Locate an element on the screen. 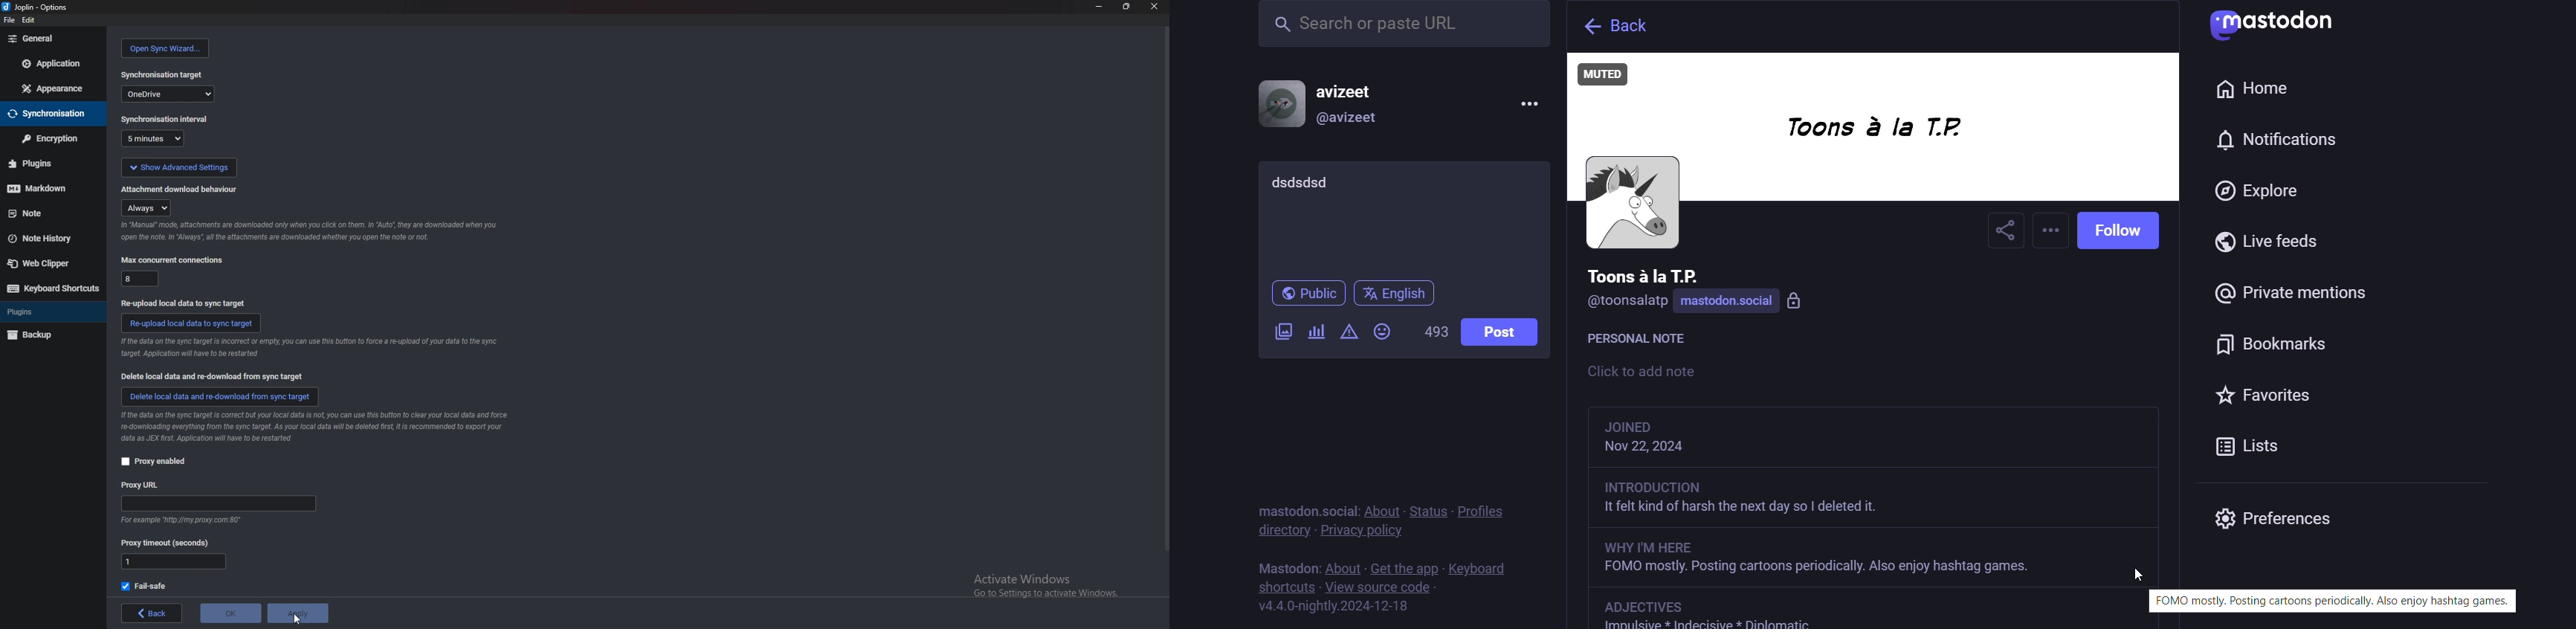 This screenshot has width=2576, height=644. delete local data and redownload is located at coordinates (219, 398).